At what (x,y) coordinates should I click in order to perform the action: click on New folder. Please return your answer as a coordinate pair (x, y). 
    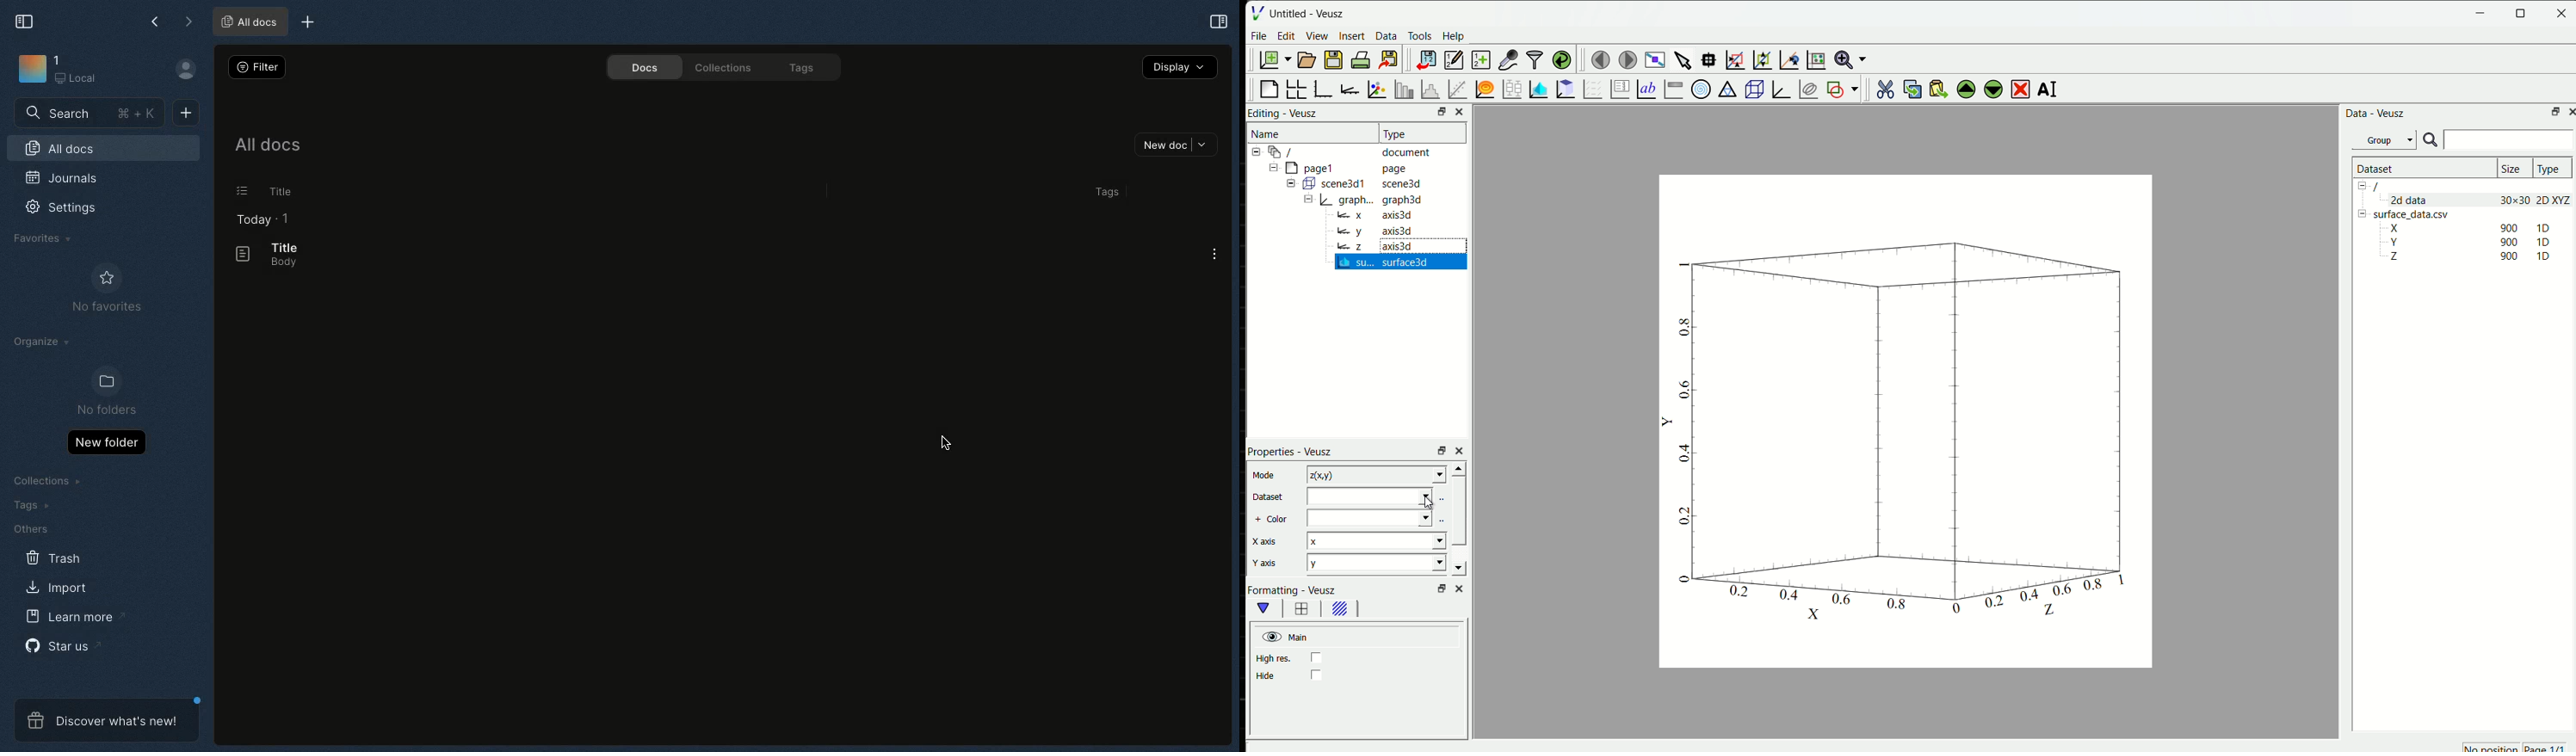
    Looking at the image, I should click on (106, 441).